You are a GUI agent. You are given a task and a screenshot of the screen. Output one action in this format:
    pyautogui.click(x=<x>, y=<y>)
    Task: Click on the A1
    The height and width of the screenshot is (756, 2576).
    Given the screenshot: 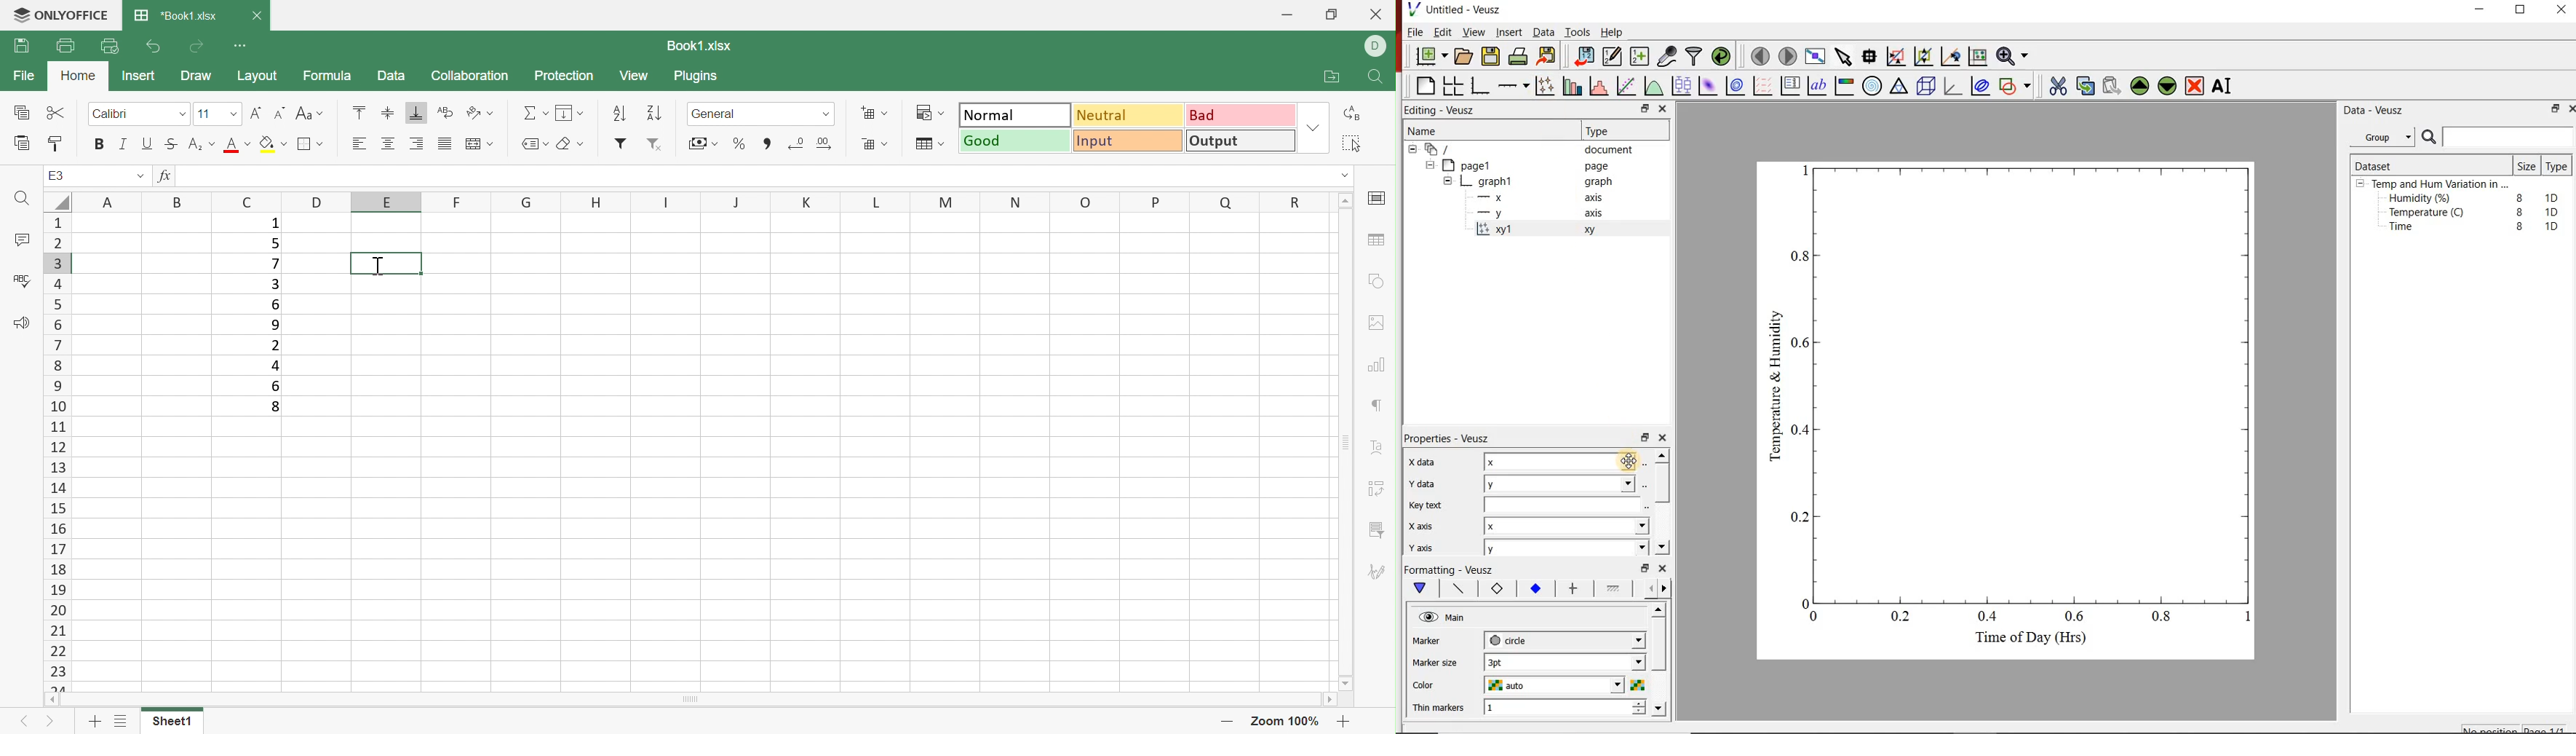 What is the action you would take?
    pyautogui.click(x=57, y=175)
    